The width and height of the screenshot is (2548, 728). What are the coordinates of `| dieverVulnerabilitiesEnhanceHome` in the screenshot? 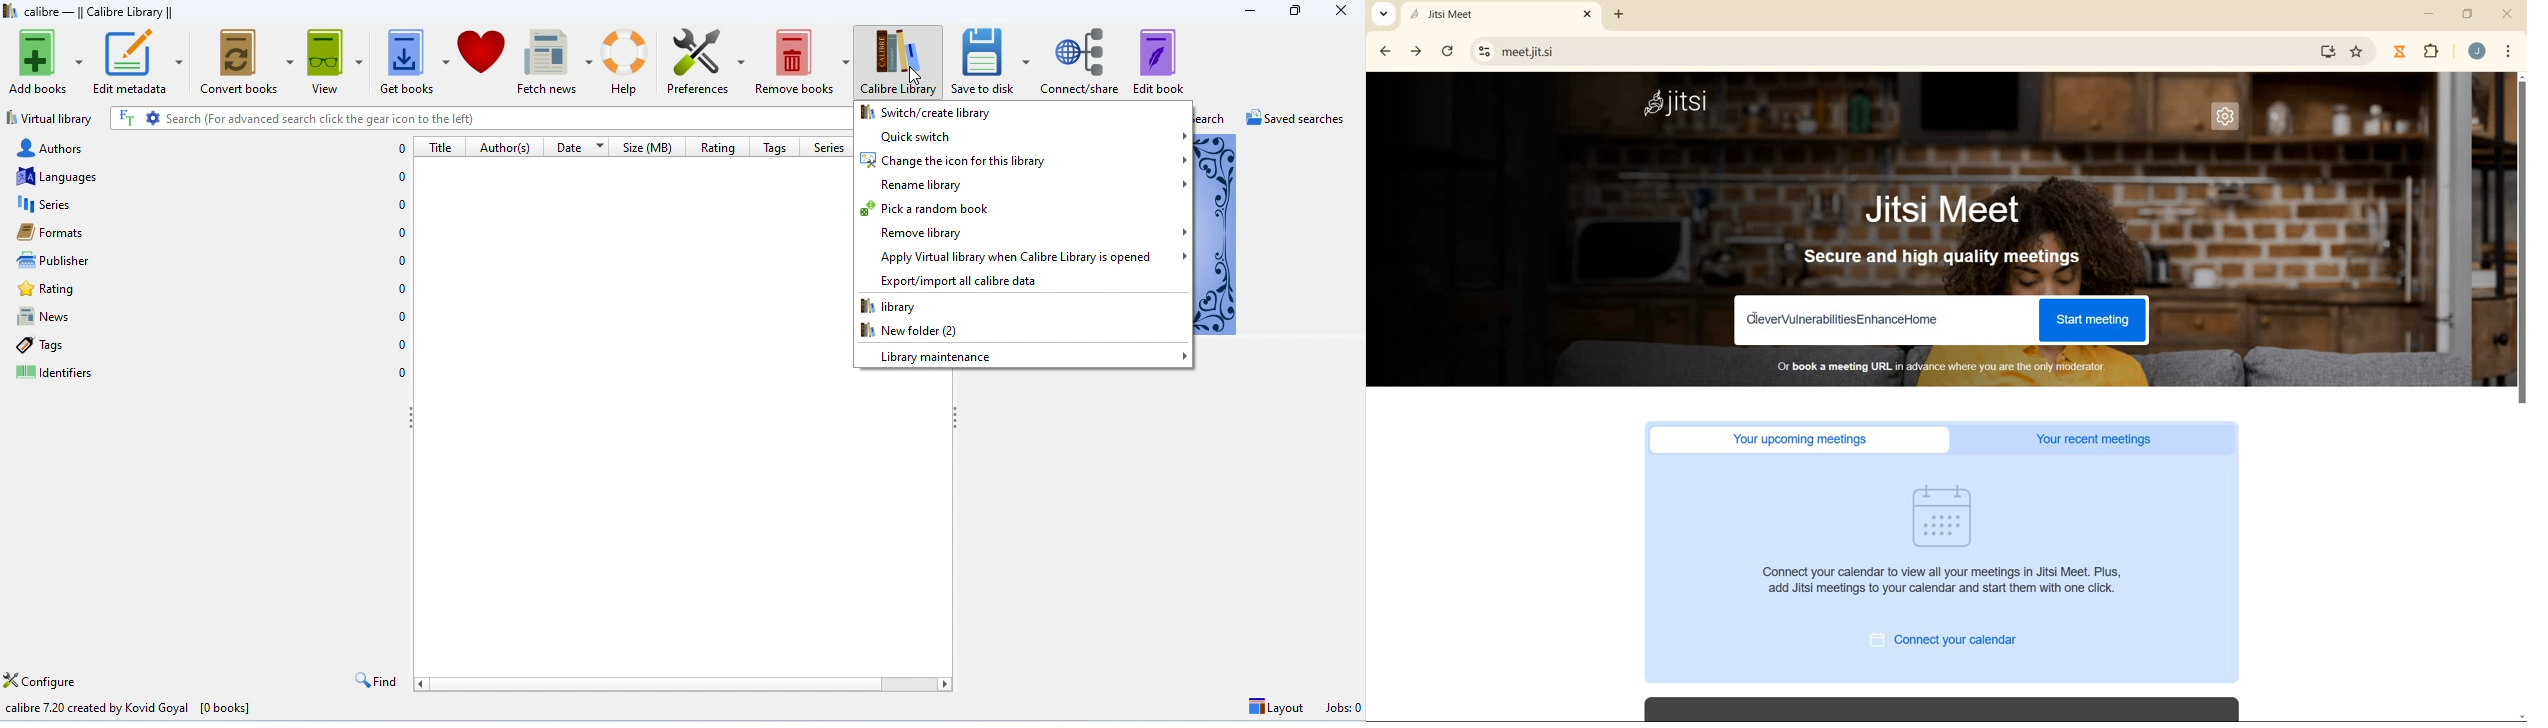 It's located at (1860, 320).